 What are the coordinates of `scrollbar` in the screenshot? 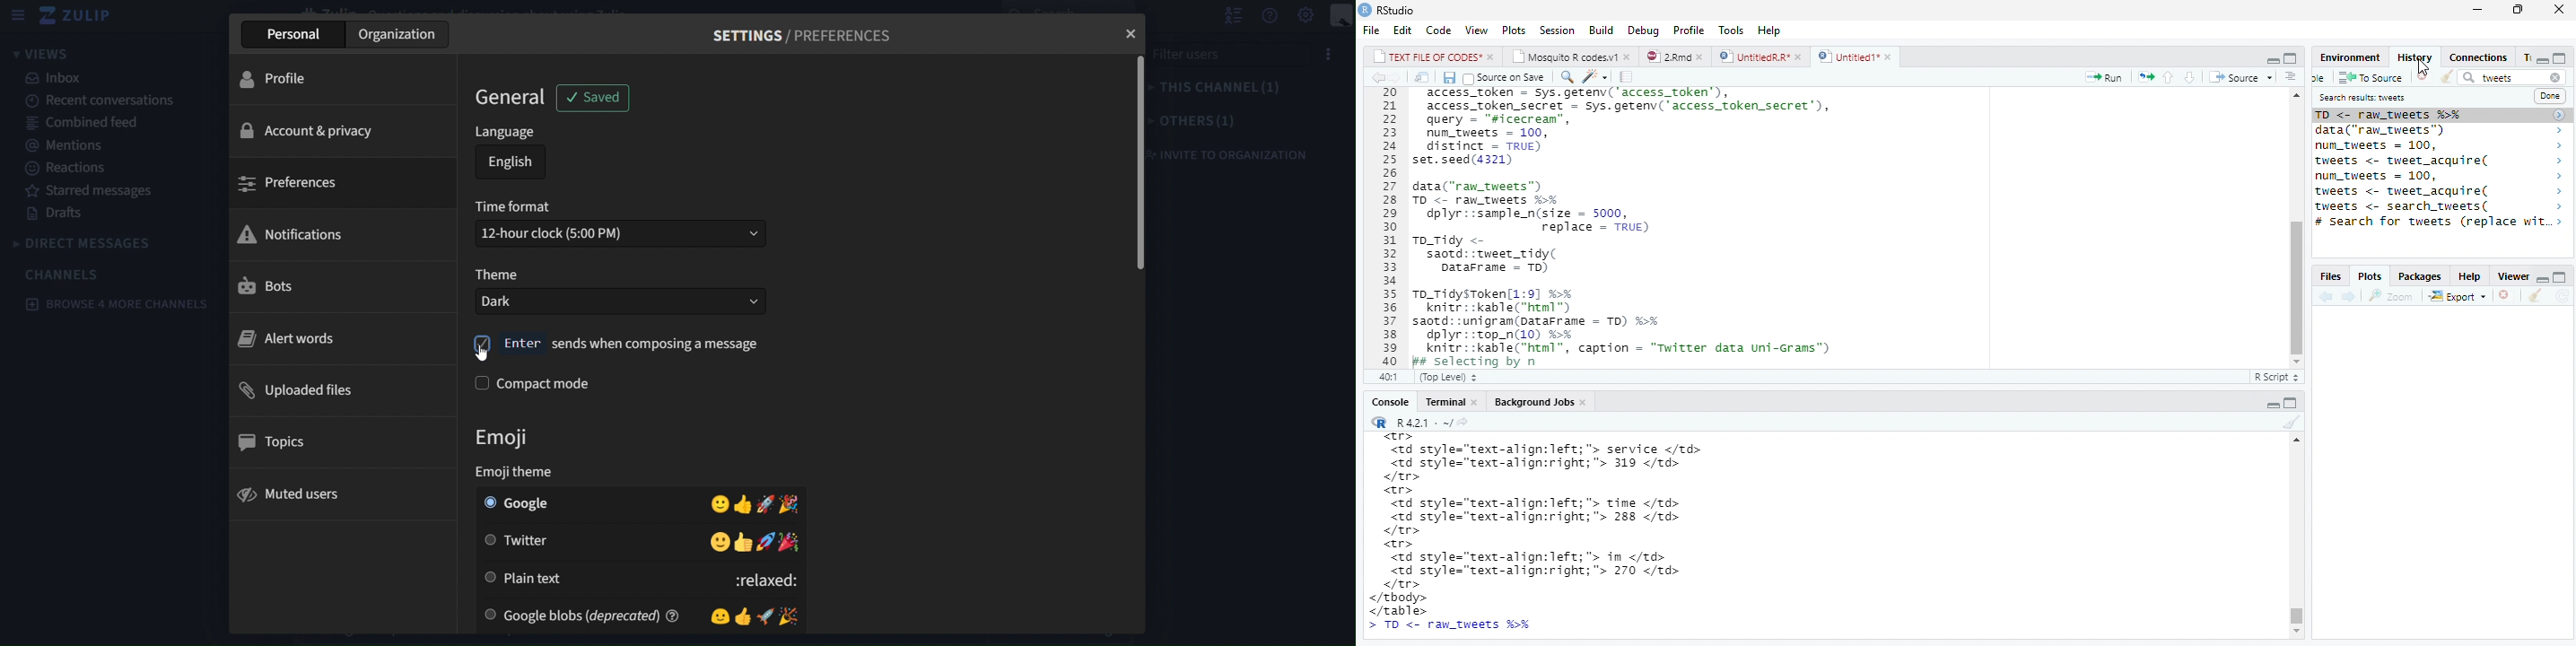 It's located at (2568, 182).